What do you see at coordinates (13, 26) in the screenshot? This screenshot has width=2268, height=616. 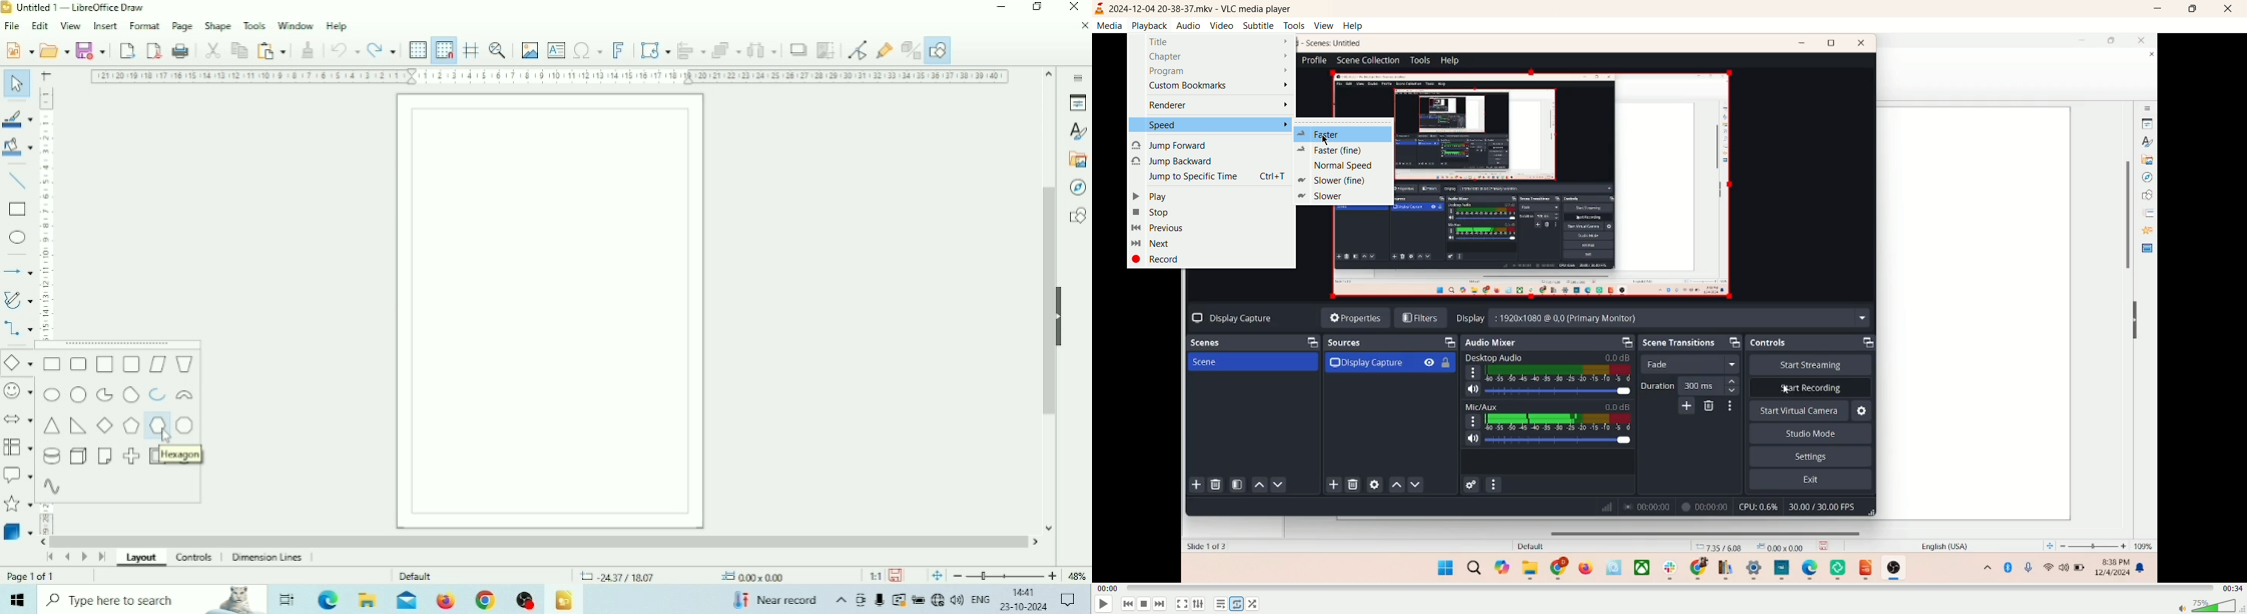 I see `File` at bounding box center [13, 26].